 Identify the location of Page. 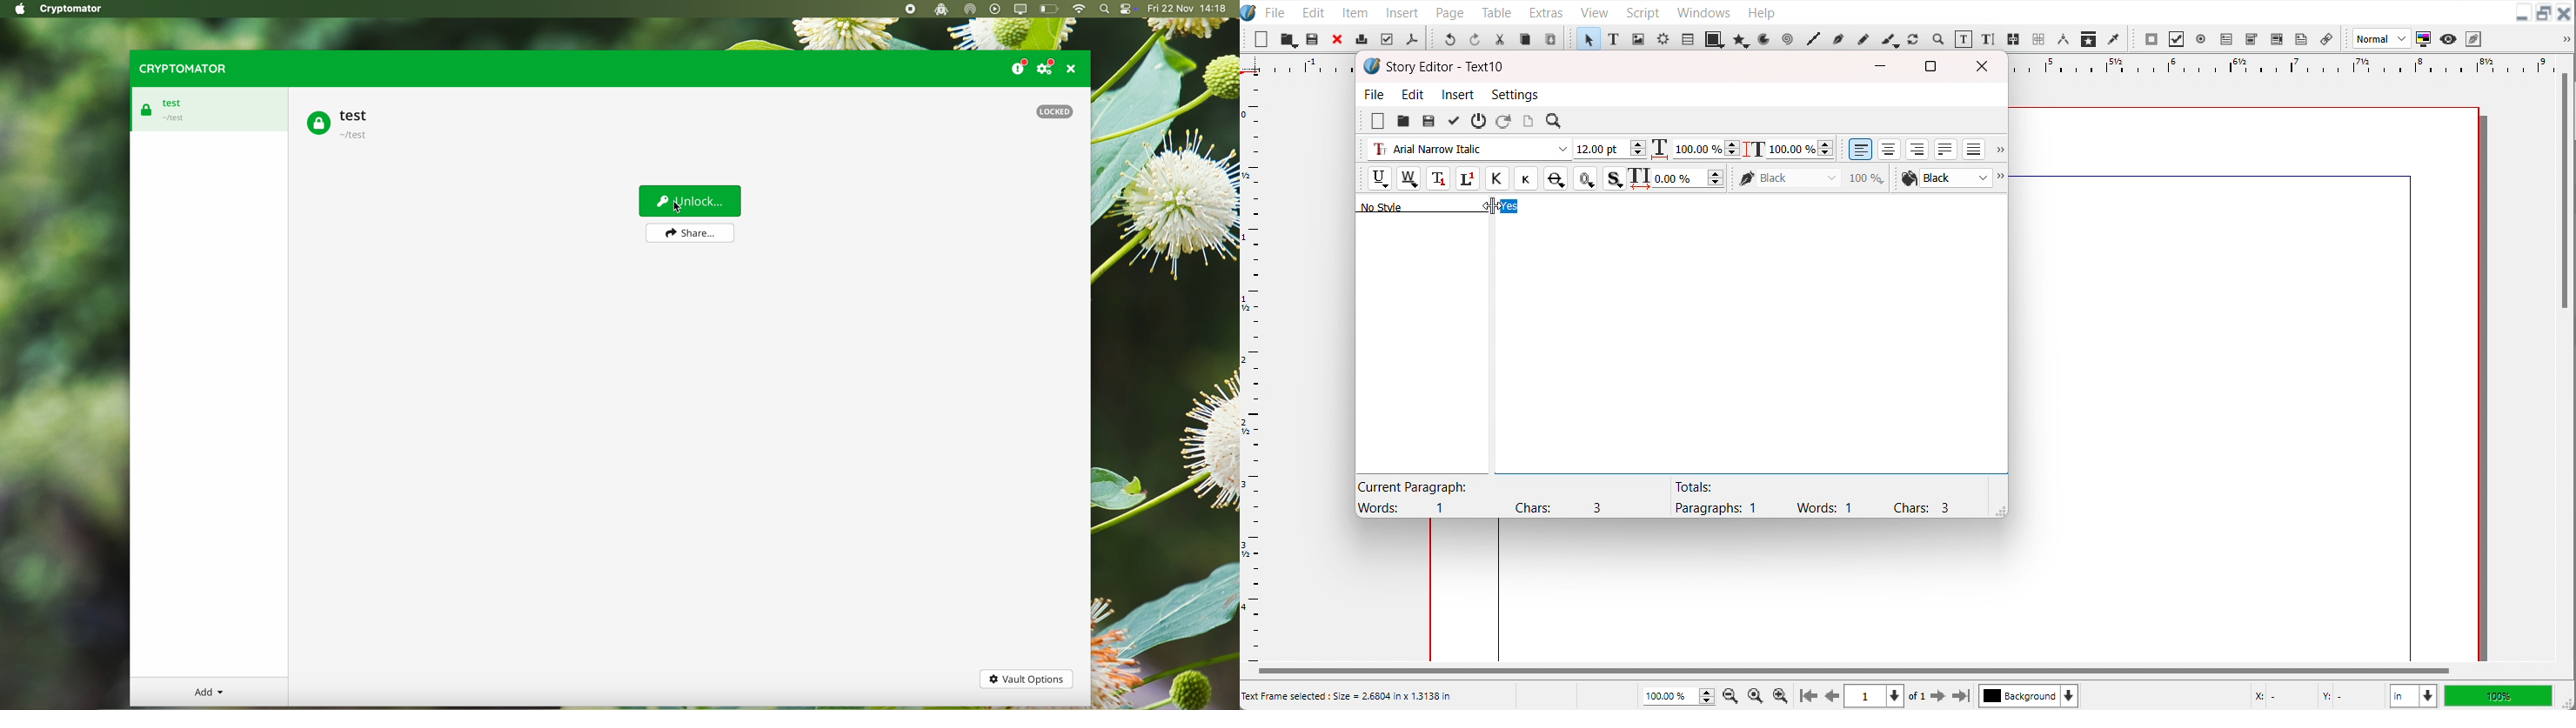
(1449, 11).